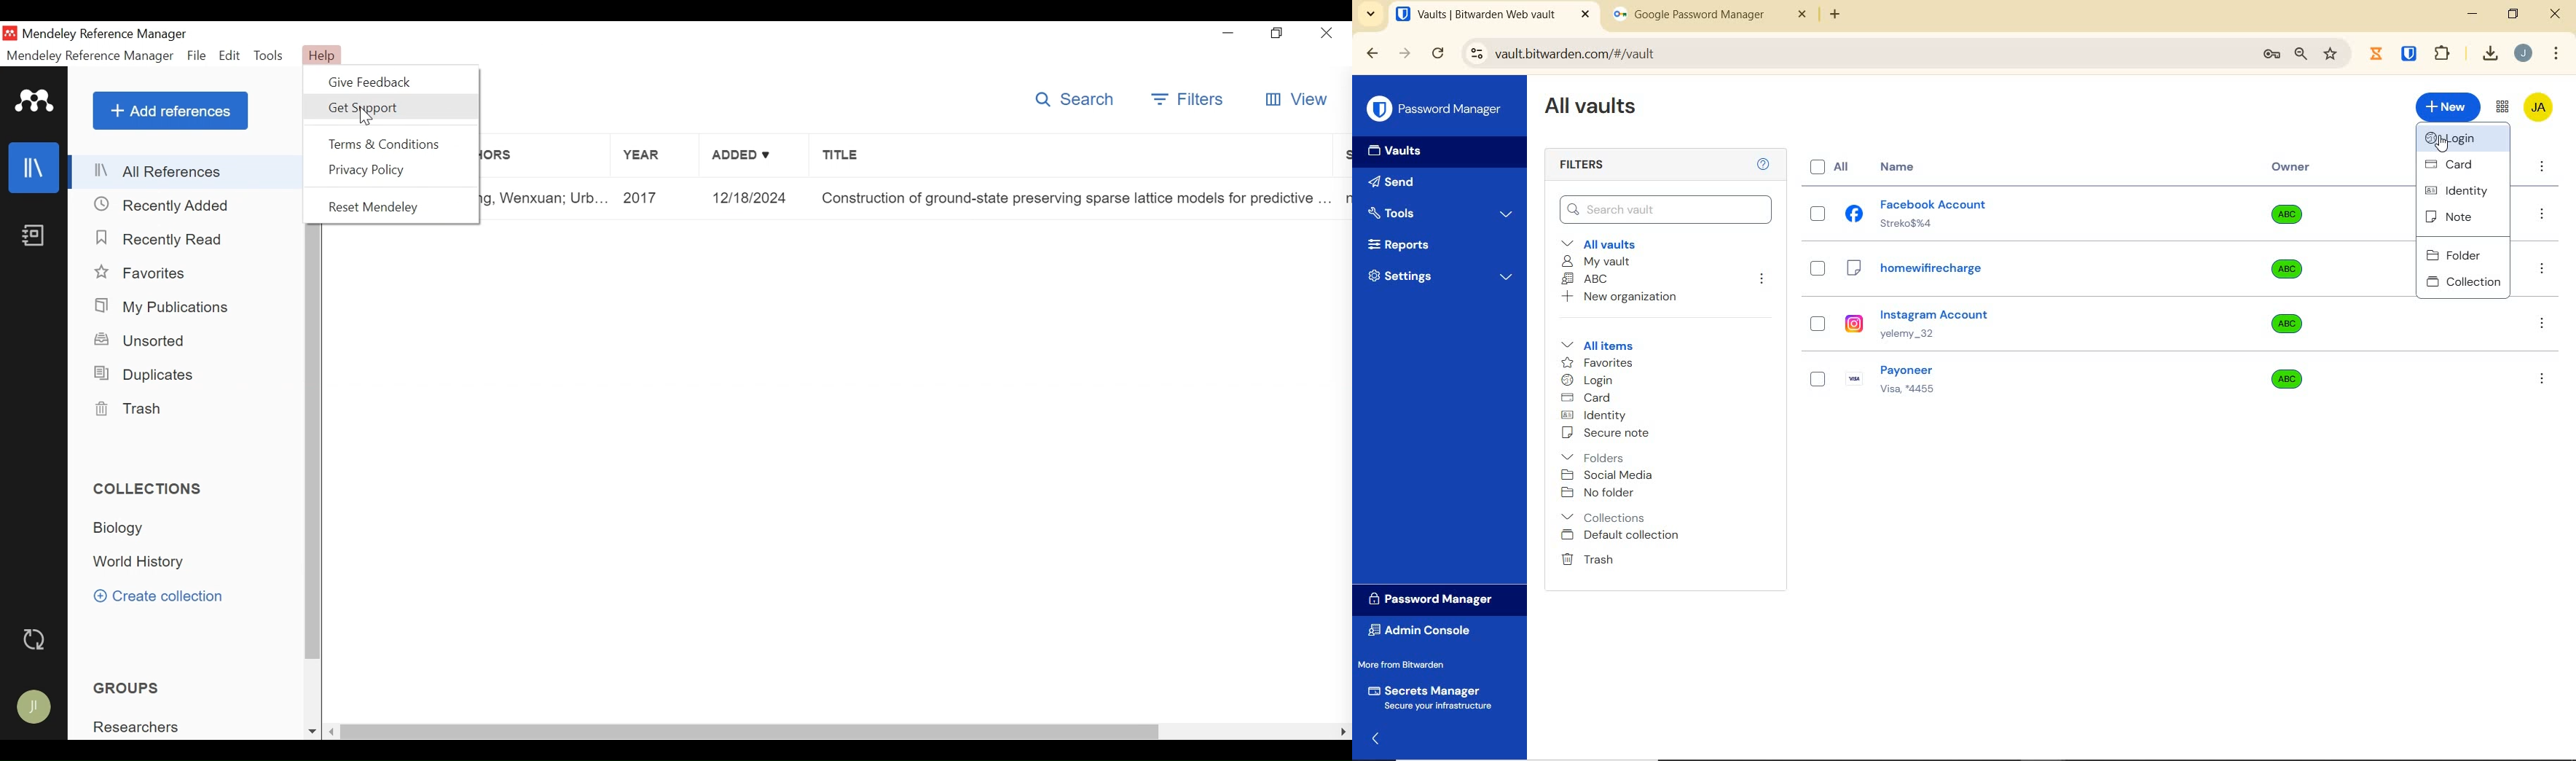 This screenshot has width=2576, height=784. What do you see at coordinates (365, 117) in the screenshot?
I see `Cursor` at bounding box center [365, 117].